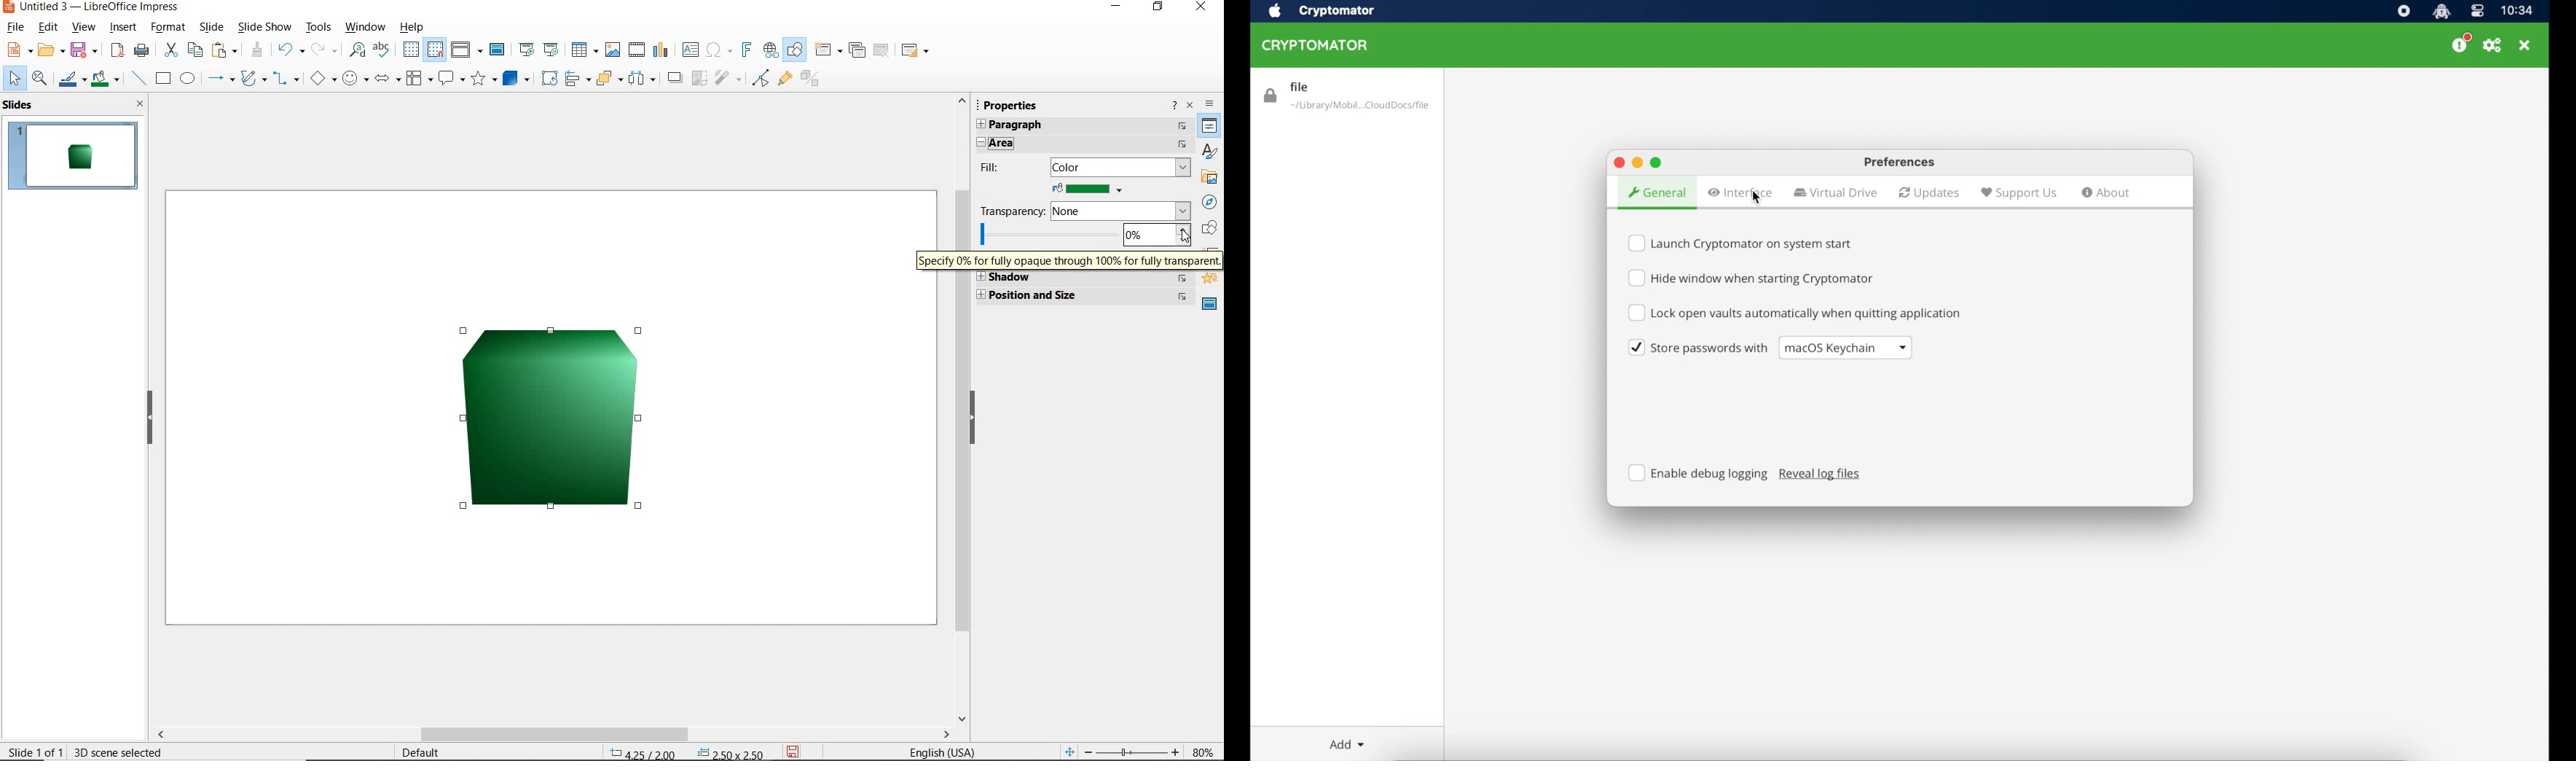 The height and width of the screenshot is (784, 2576). What do you see at coordinates (677, 79) in the screenshot?
I see `SHADOW` at bounding box center [677, 79].